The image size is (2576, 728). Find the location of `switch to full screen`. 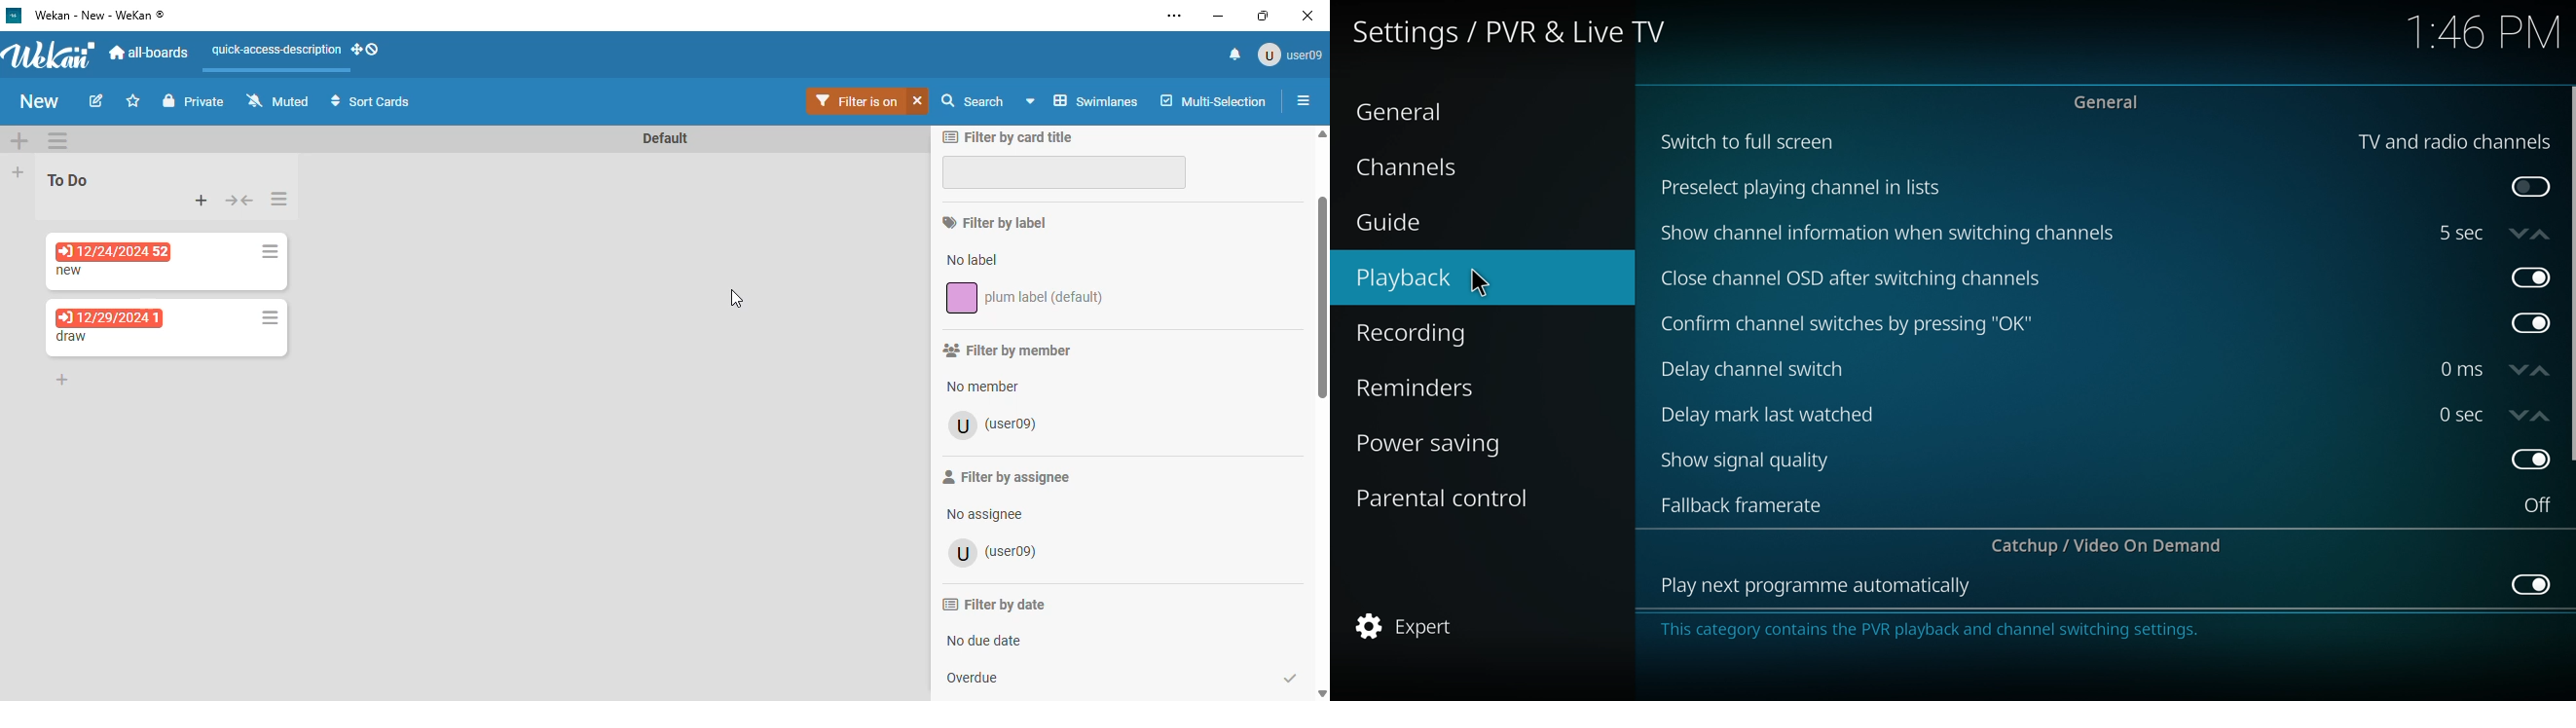

switch to full screen is located at coordinates (1749, 140).